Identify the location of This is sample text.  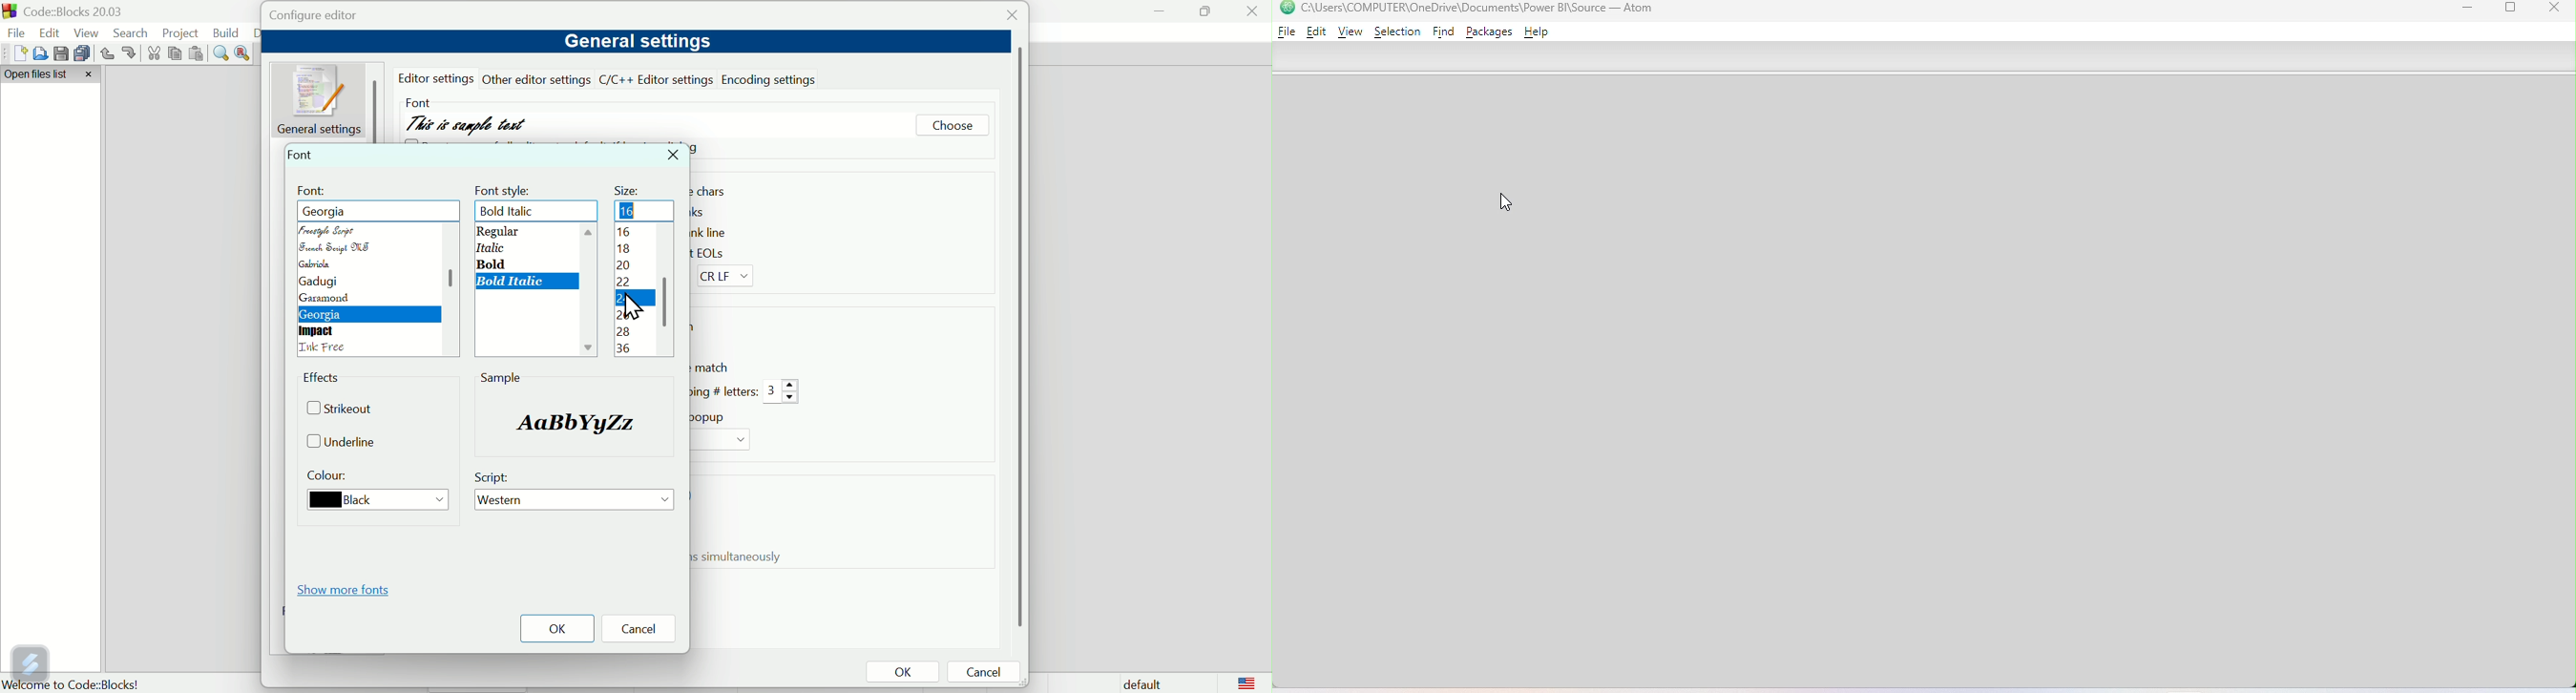
(469, 120).